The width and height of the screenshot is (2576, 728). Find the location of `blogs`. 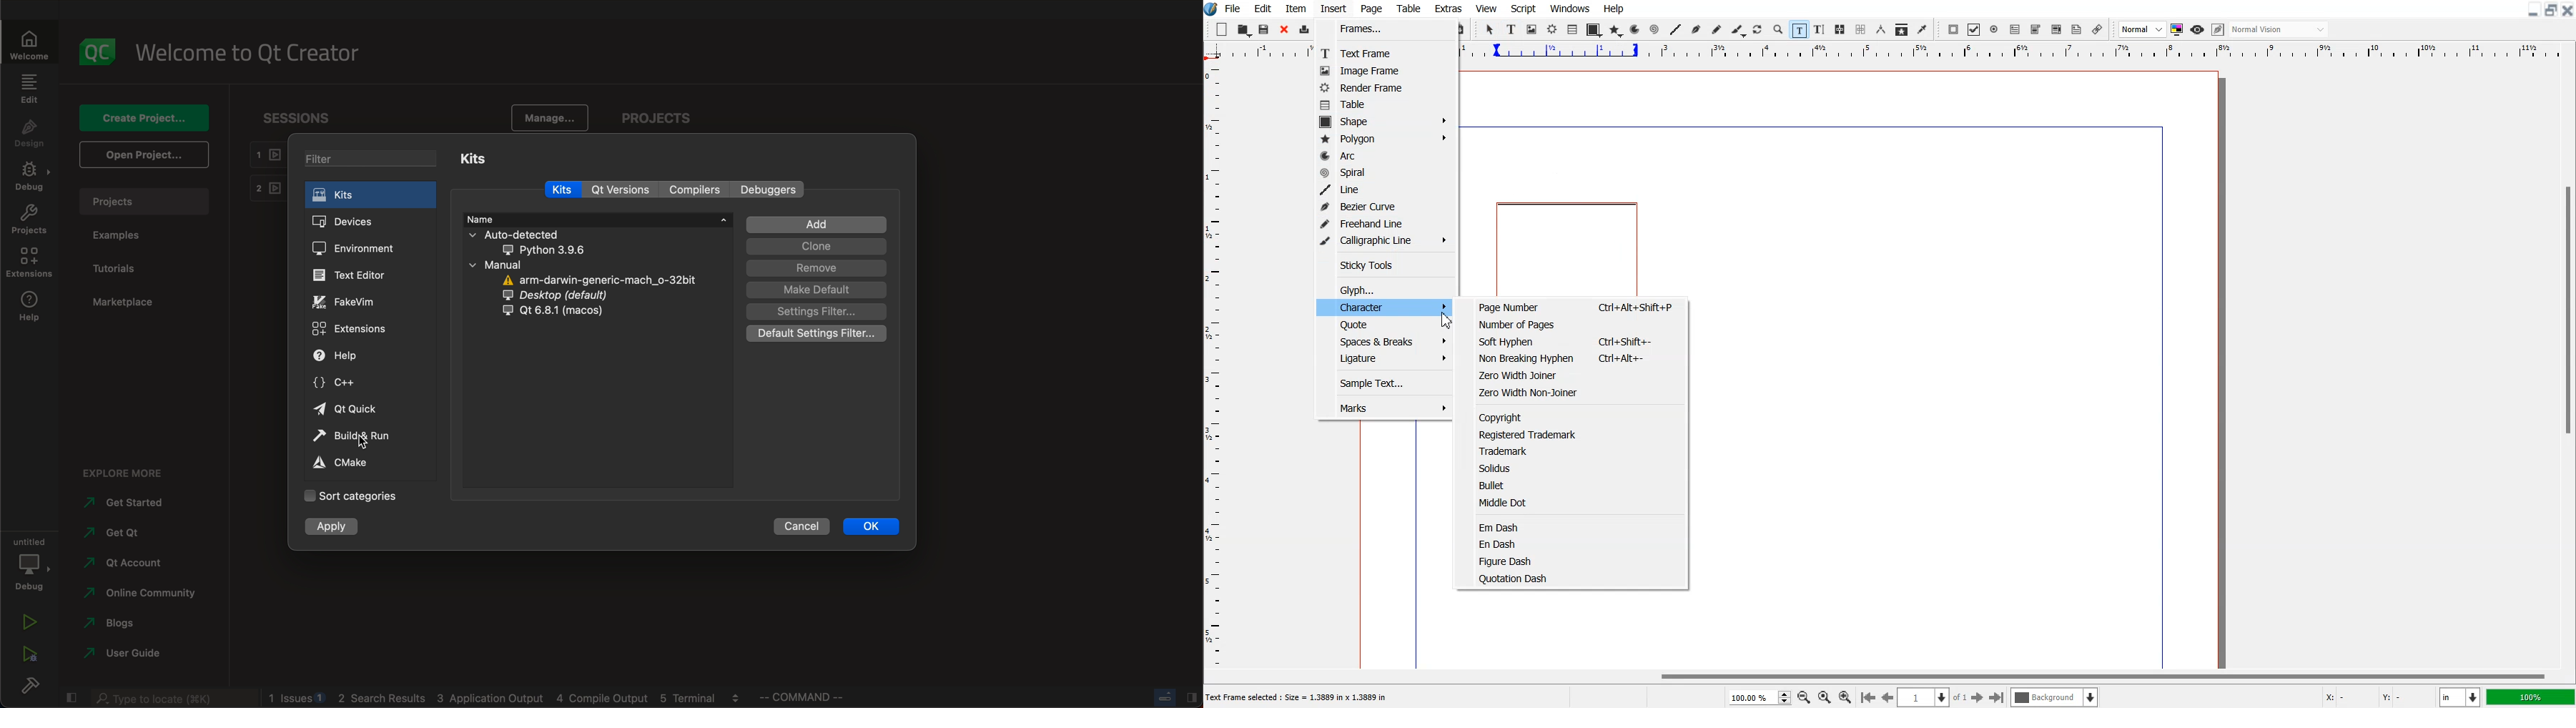

blogs is located at coordinates (506, 698).